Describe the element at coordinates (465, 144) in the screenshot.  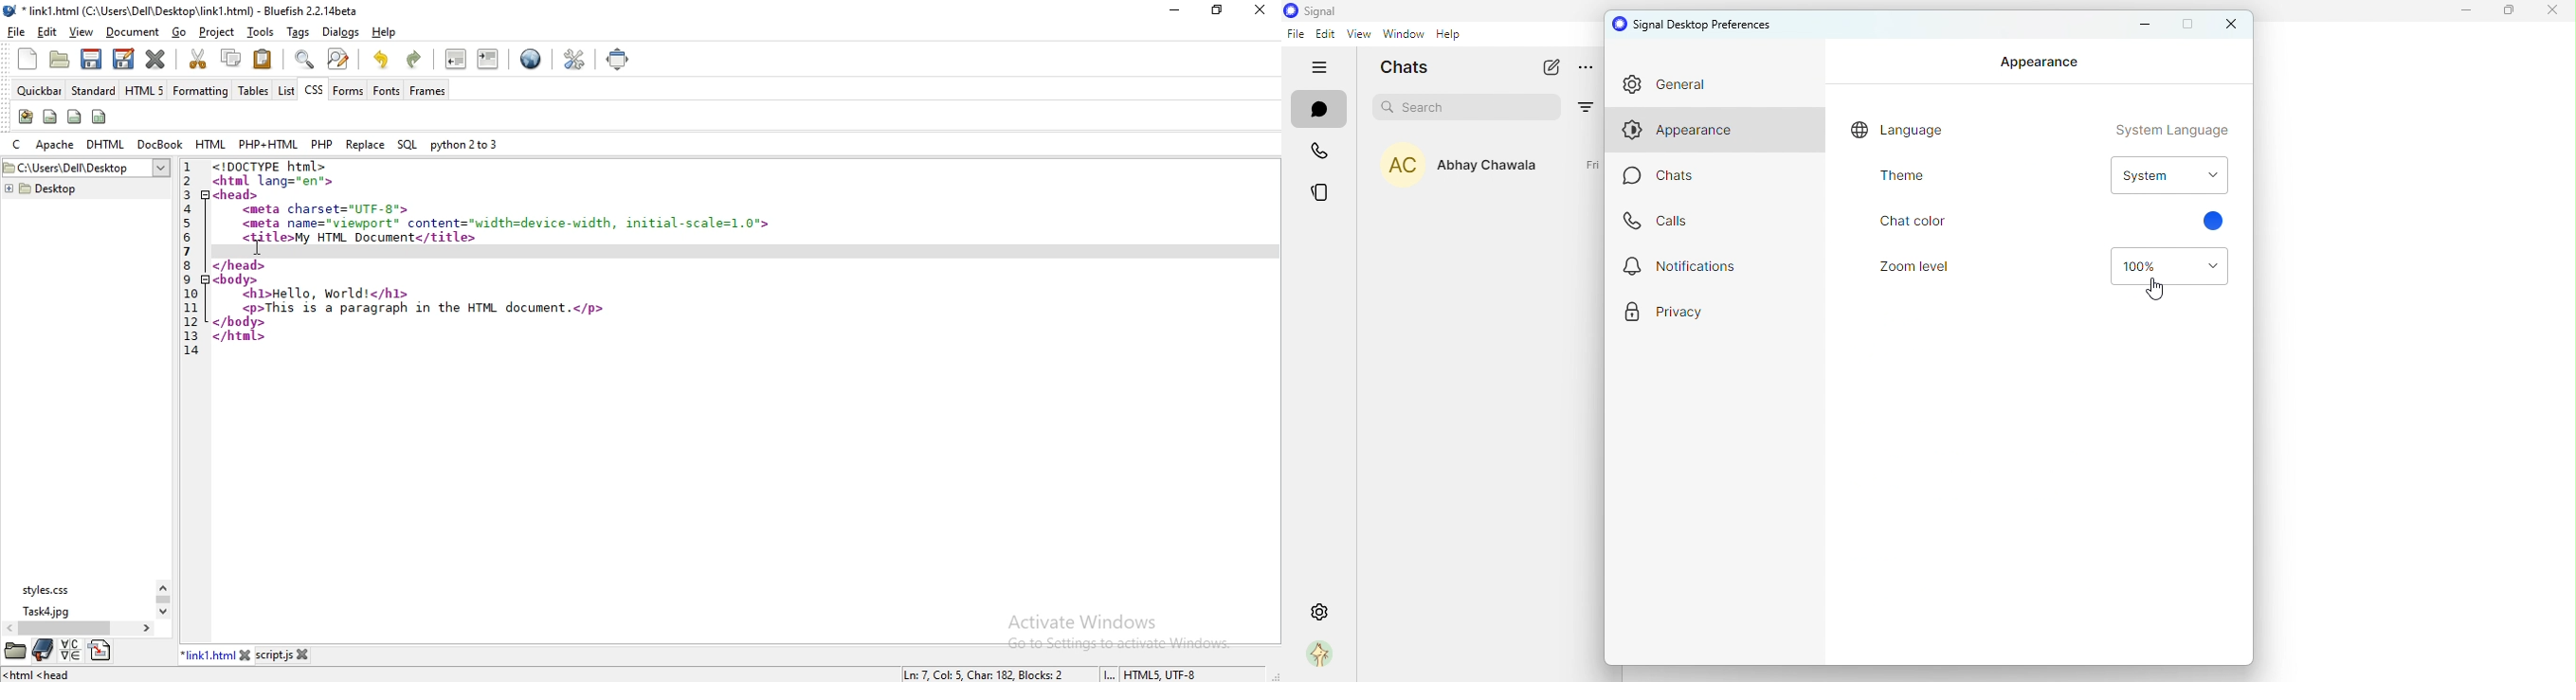
I see `python 2 to 3` at that location.